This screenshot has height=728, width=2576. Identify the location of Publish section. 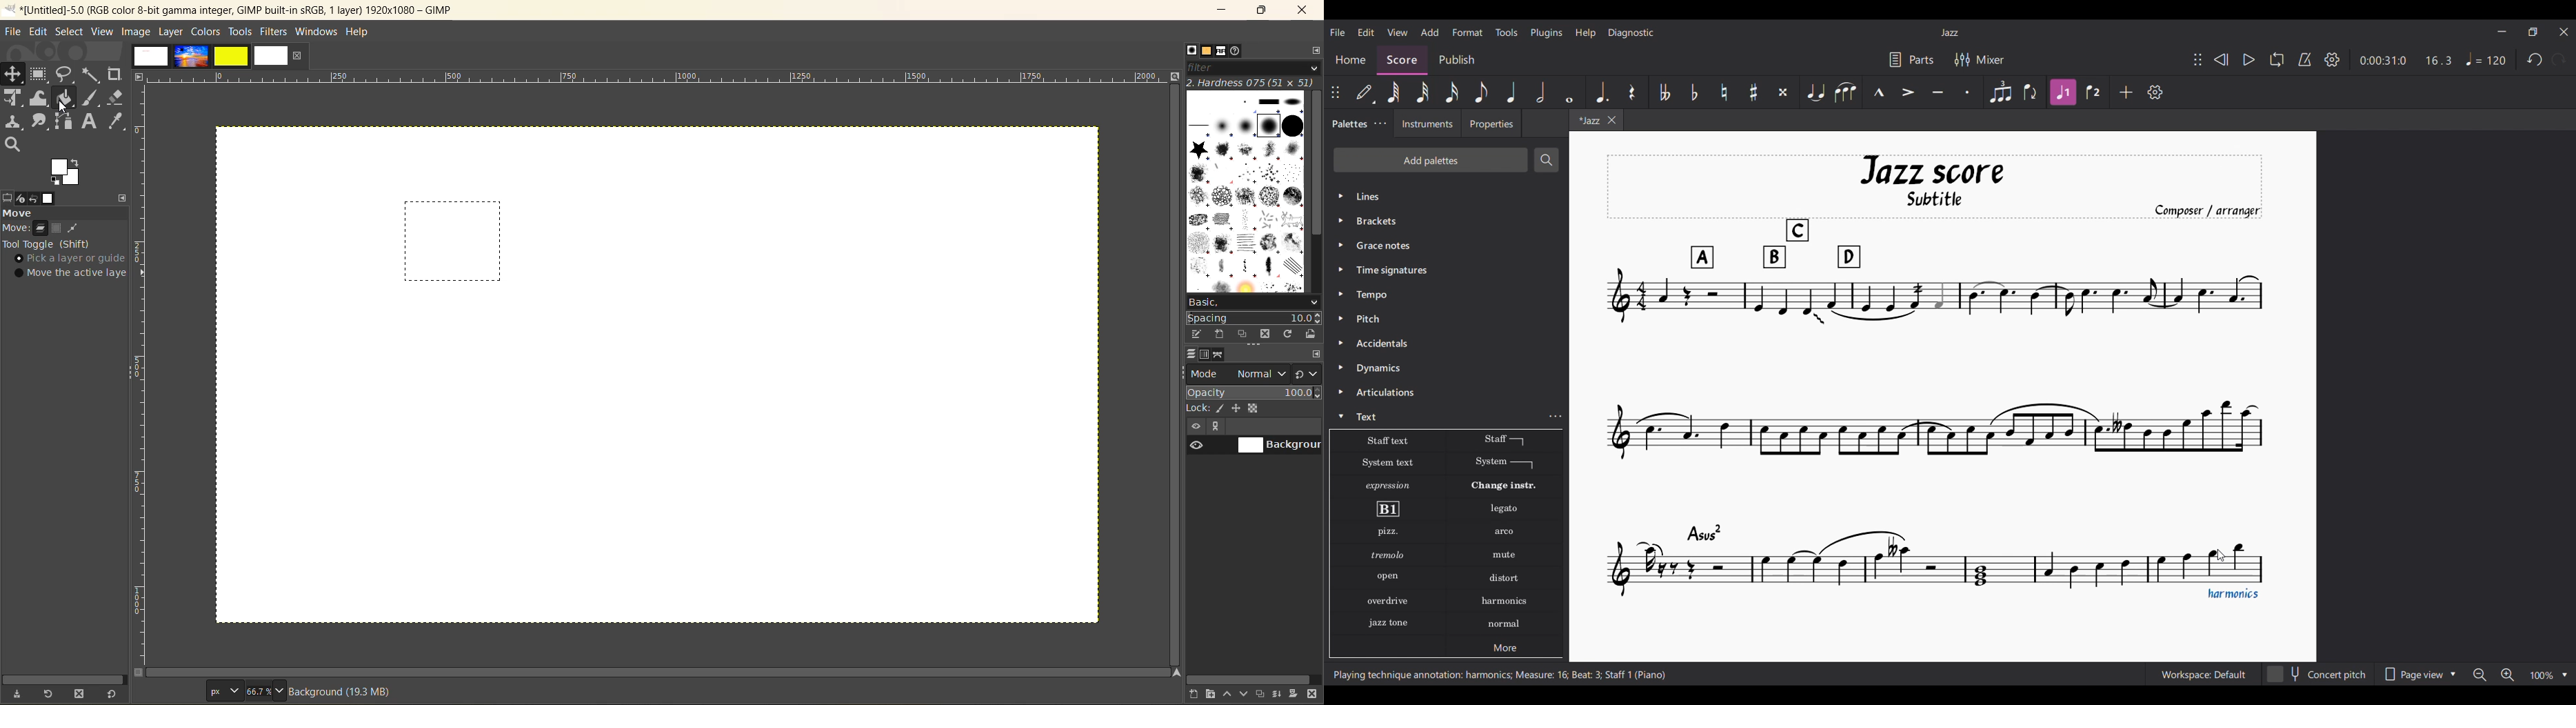
(1460, 57).